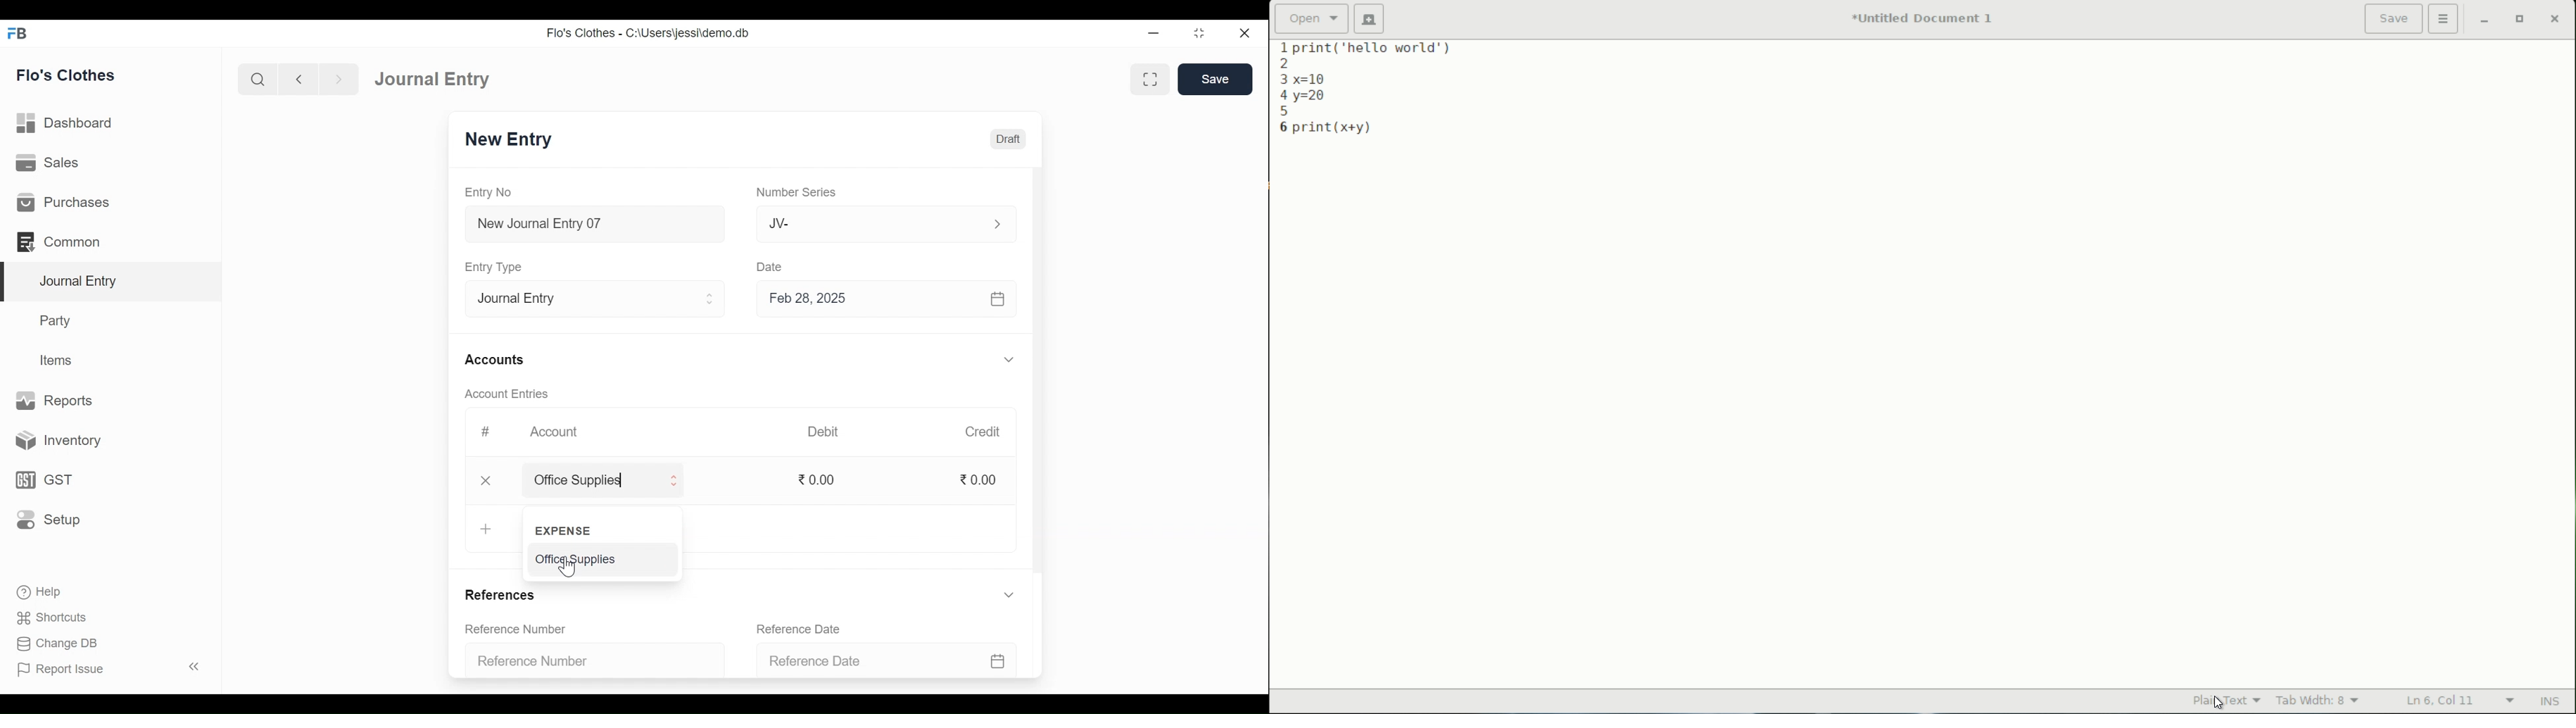 The height and width of the screenshot is (728, 2576). What do you see at coordinates (863, 224) in the screenshot?
I see `JV-` at bounding box center [863, 224].